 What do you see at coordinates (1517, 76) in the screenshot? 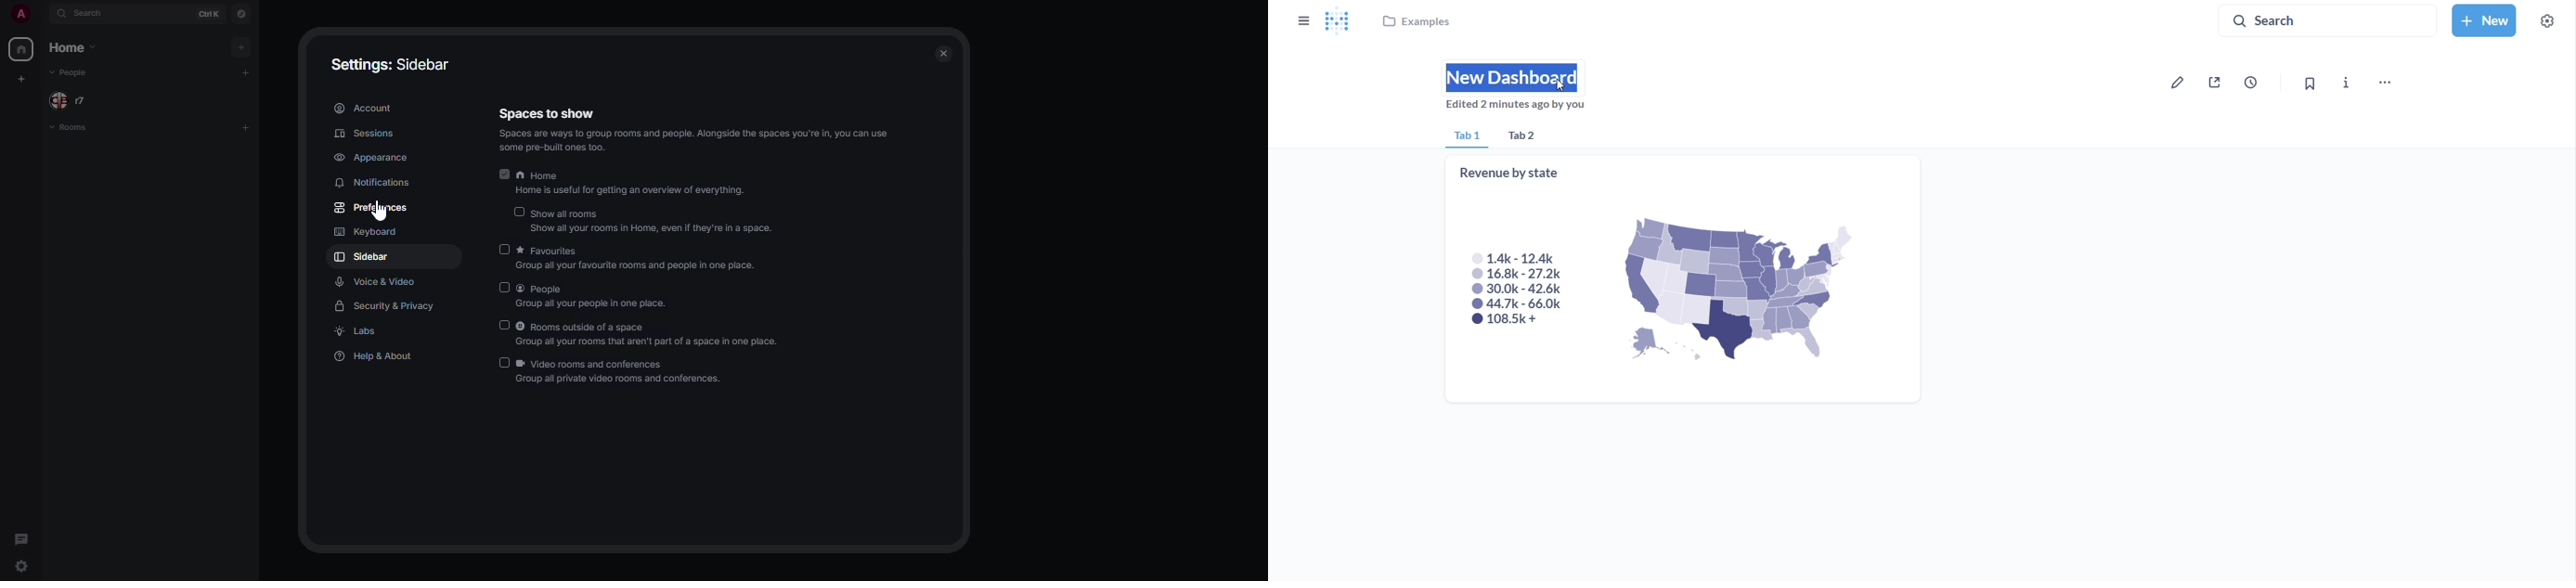
I see `typing` at bounding box center [1517, 76].